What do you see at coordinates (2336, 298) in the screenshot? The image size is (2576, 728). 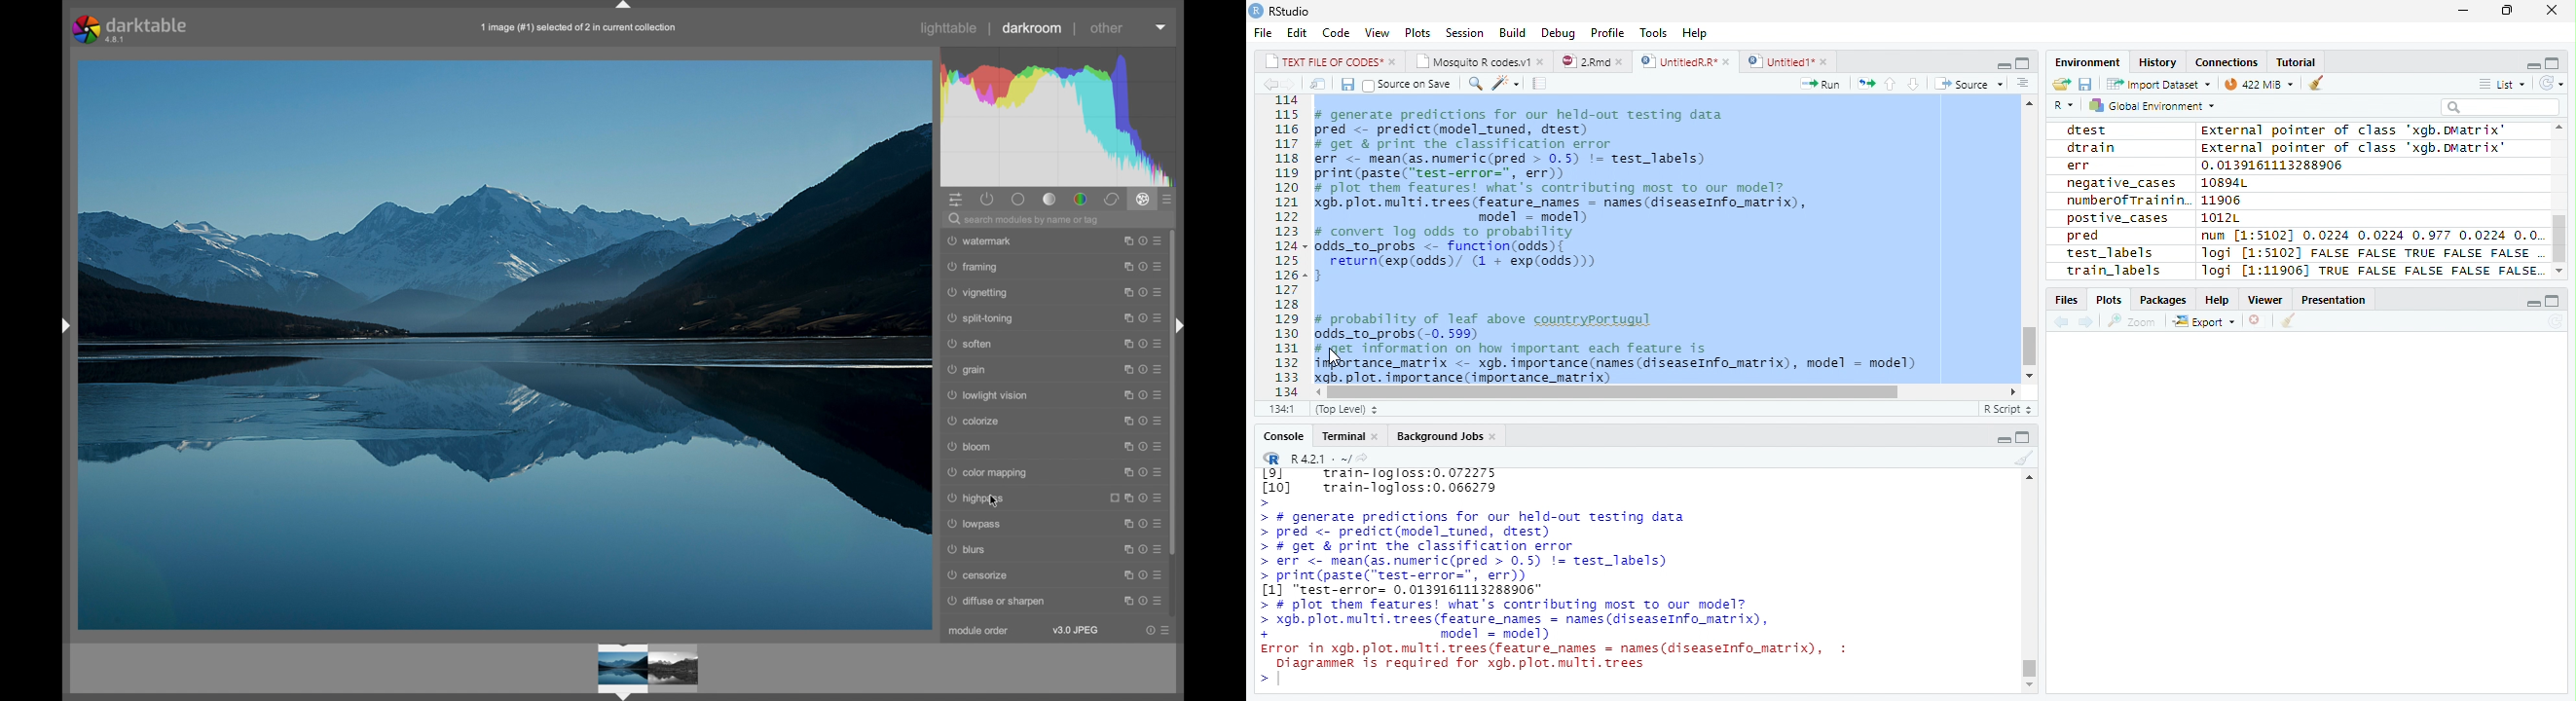 I see `Presentation` at bounding box center [2336, 298].